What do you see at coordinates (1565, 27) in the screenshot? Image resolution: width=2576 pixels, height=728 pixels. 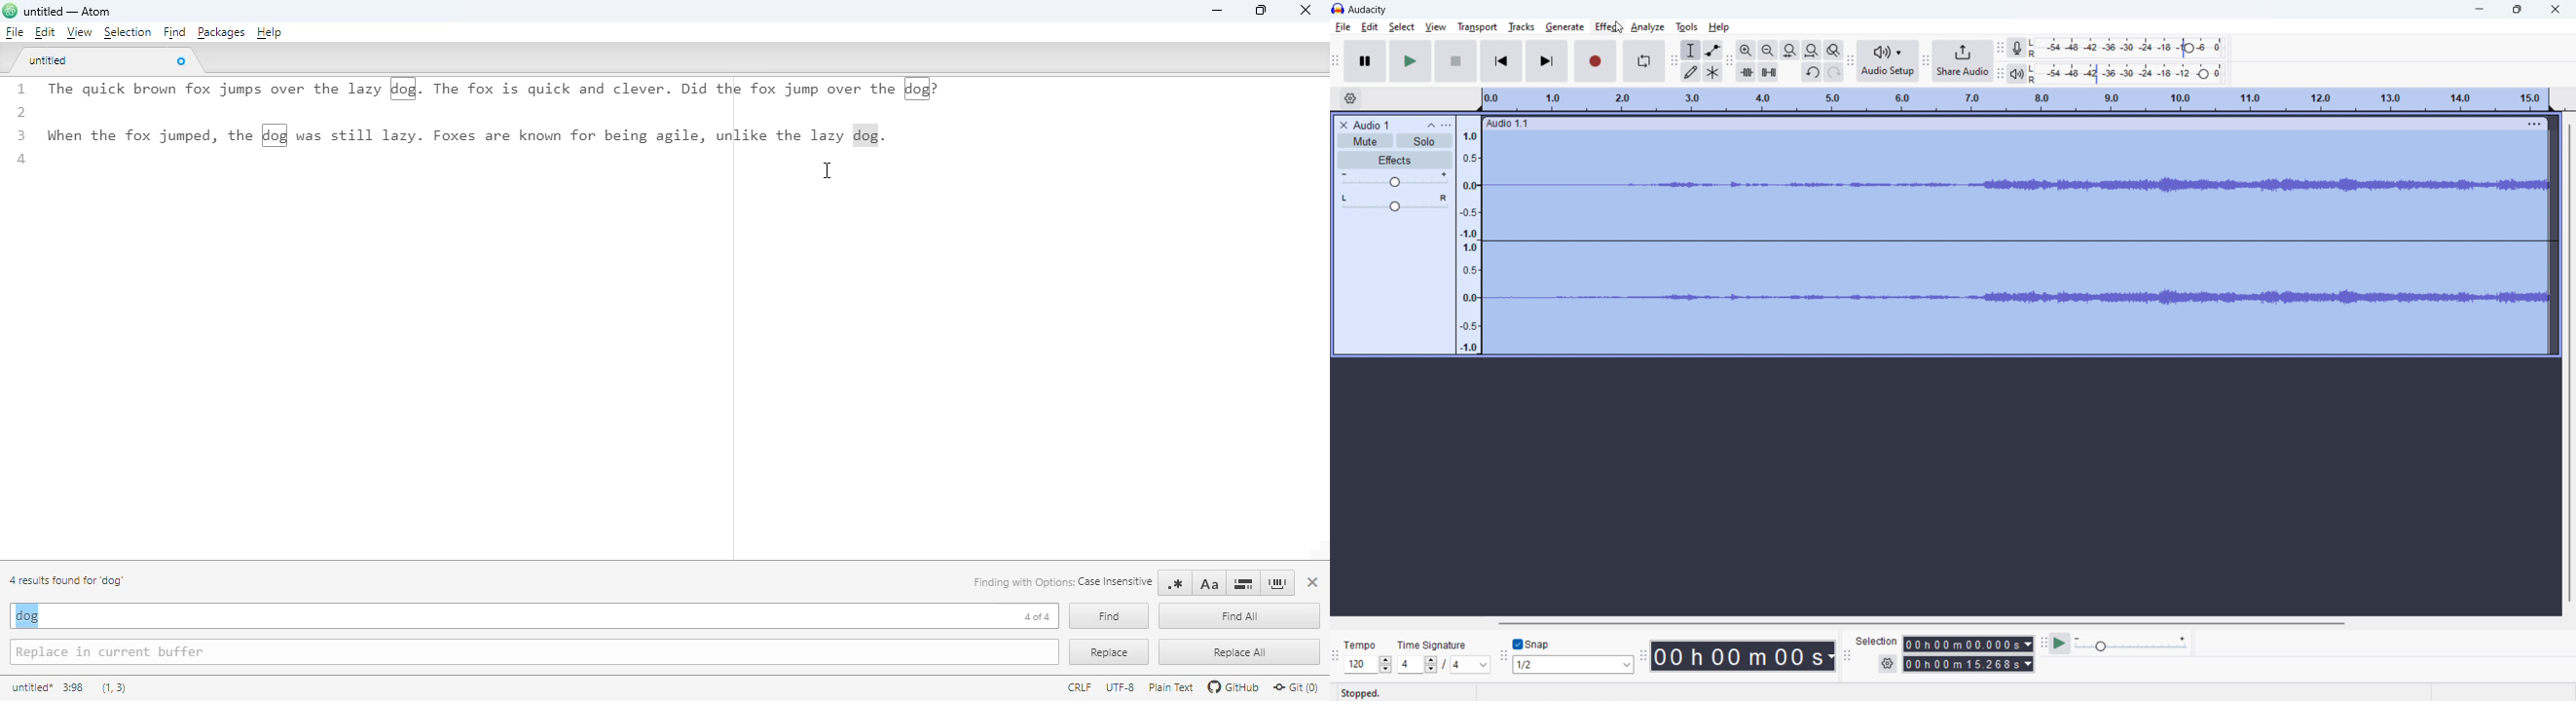 I see `generate` at bounding box center [1565, 27].